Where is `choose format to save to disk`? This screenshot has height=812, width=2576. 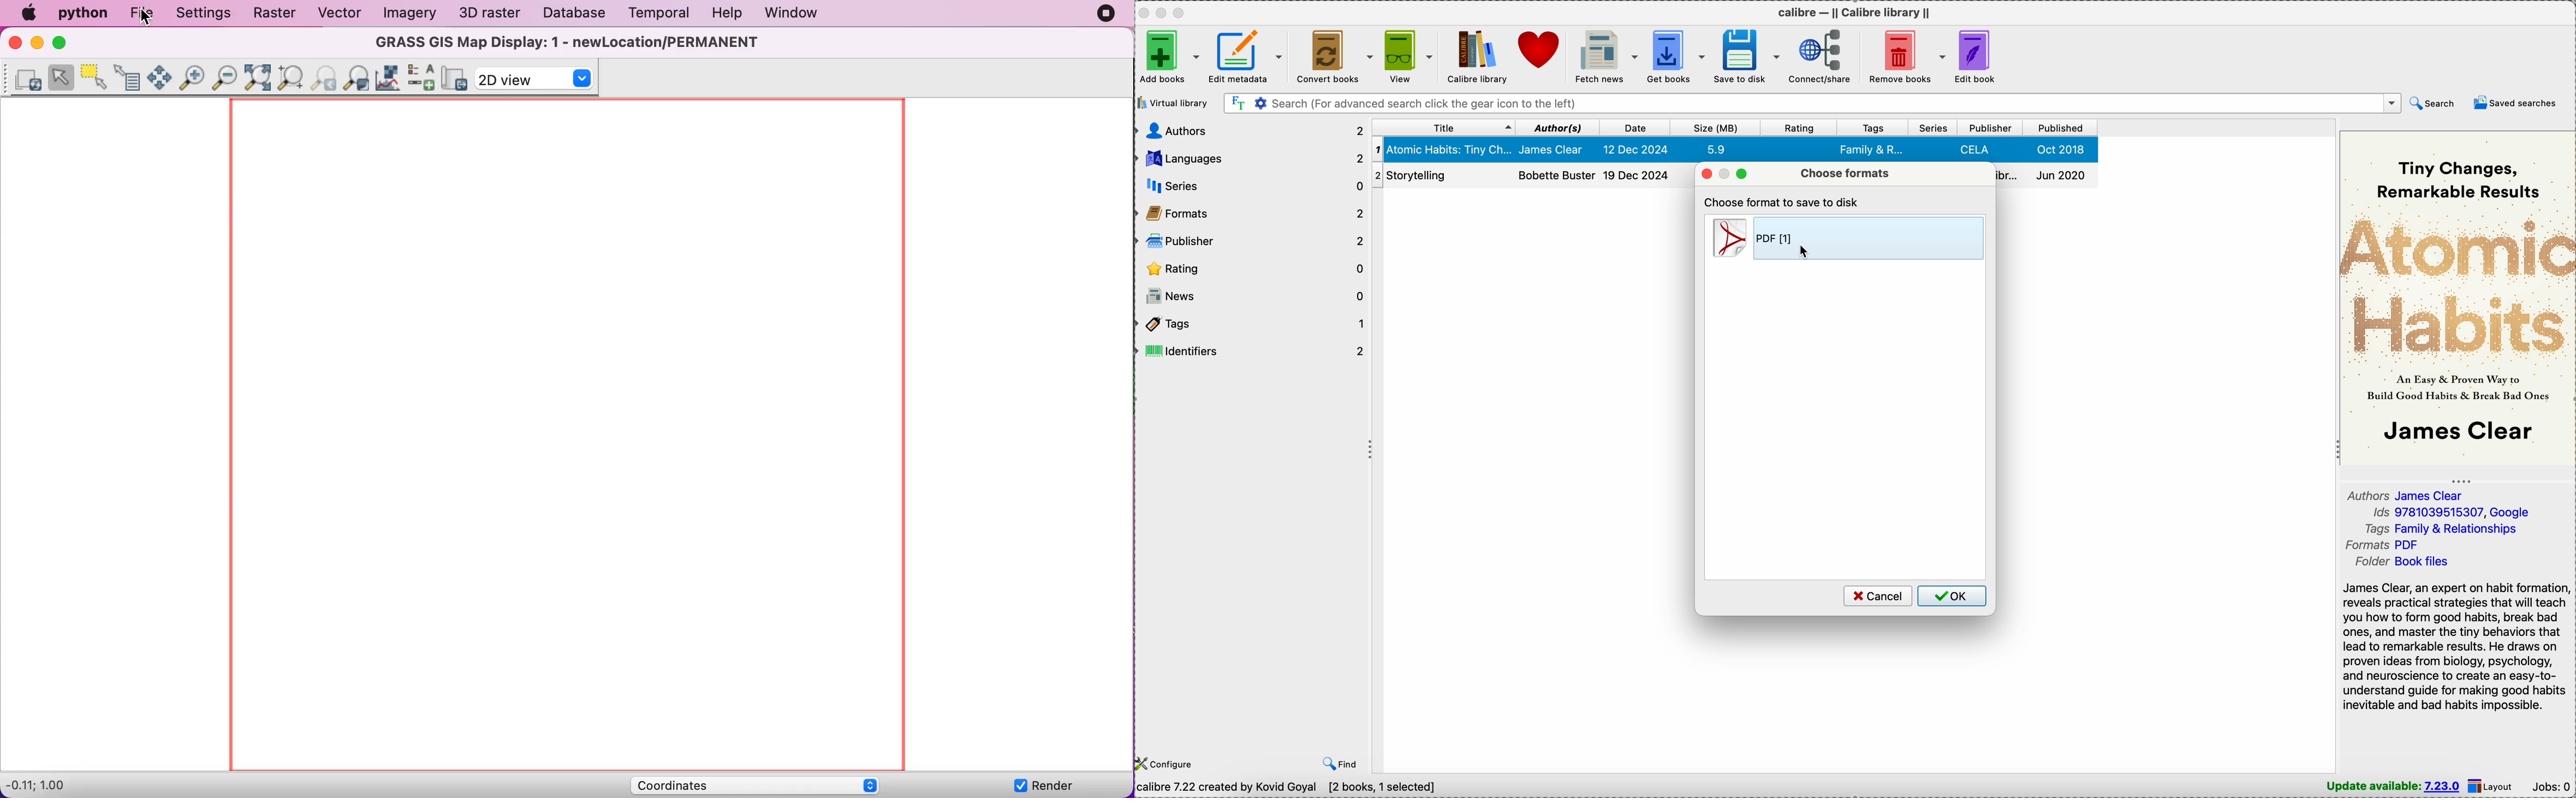
choose format to save to disk is located at coordinates (1784, 202).